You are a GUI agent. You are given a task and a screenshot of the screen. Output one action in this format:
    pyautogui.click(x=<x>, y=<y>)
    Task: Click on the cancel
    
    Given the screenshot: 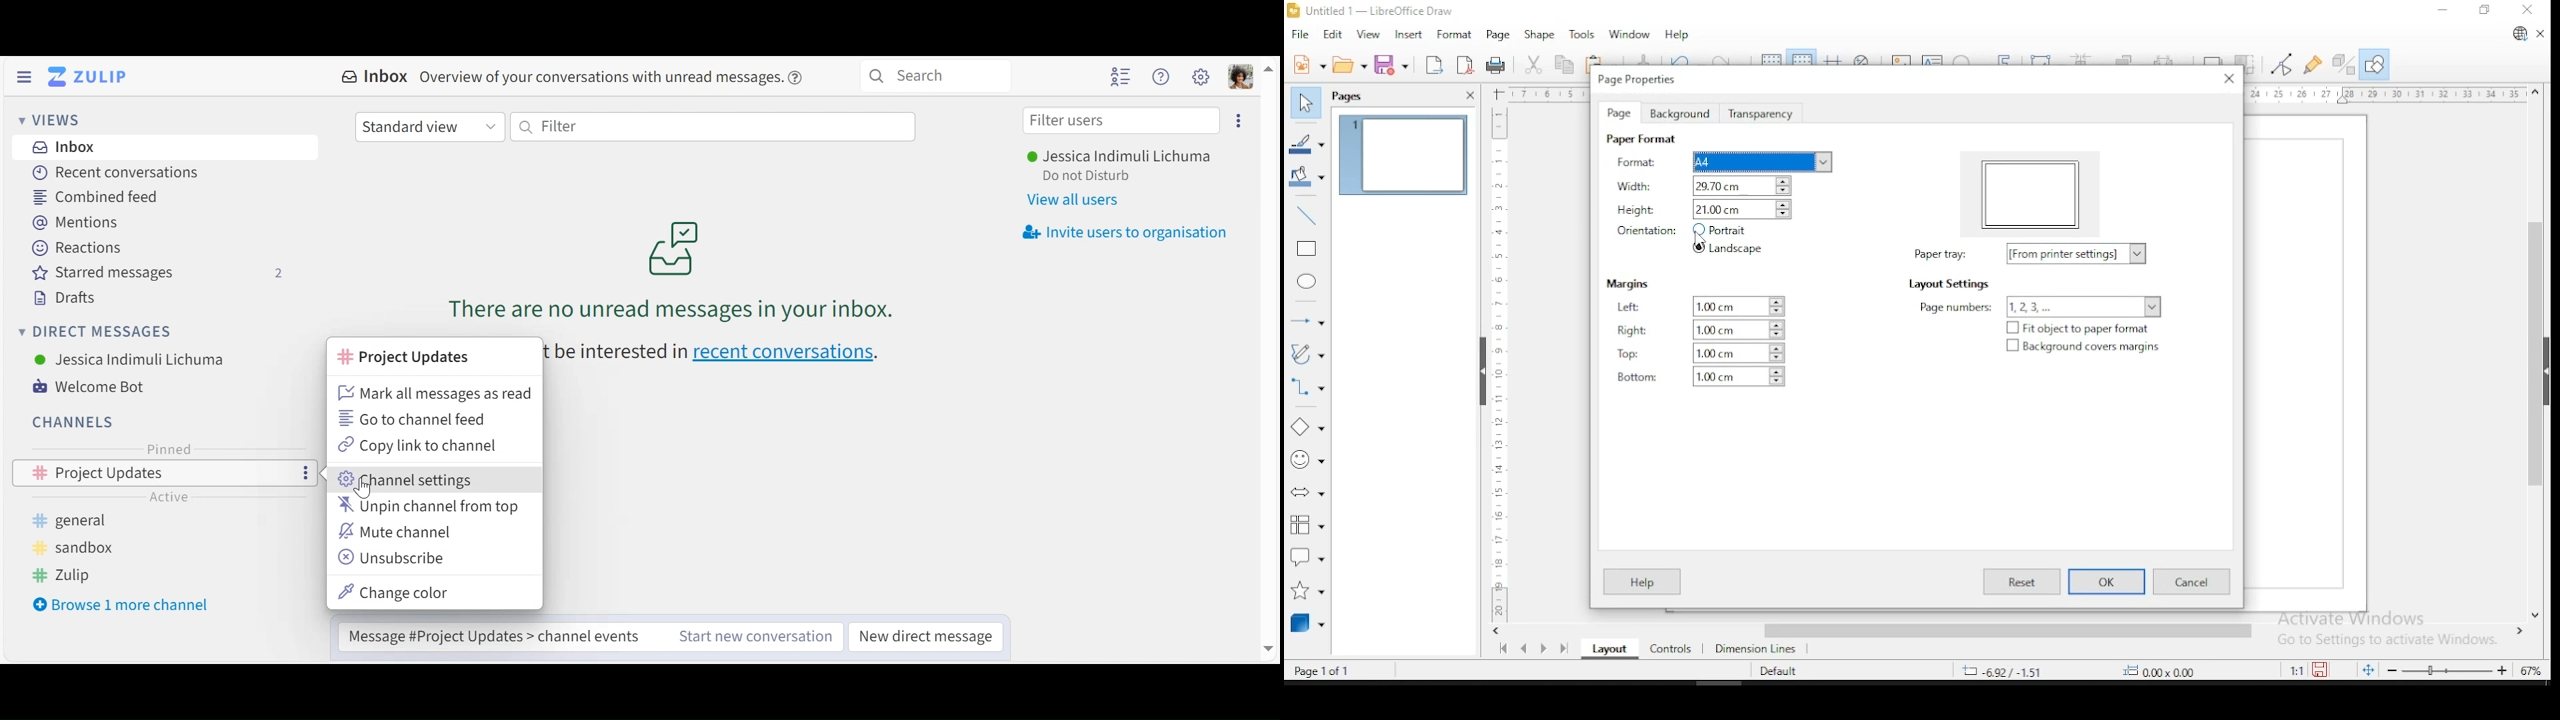 What is the action you would take?
    pyautogui.click(x=2192, y=582)
    